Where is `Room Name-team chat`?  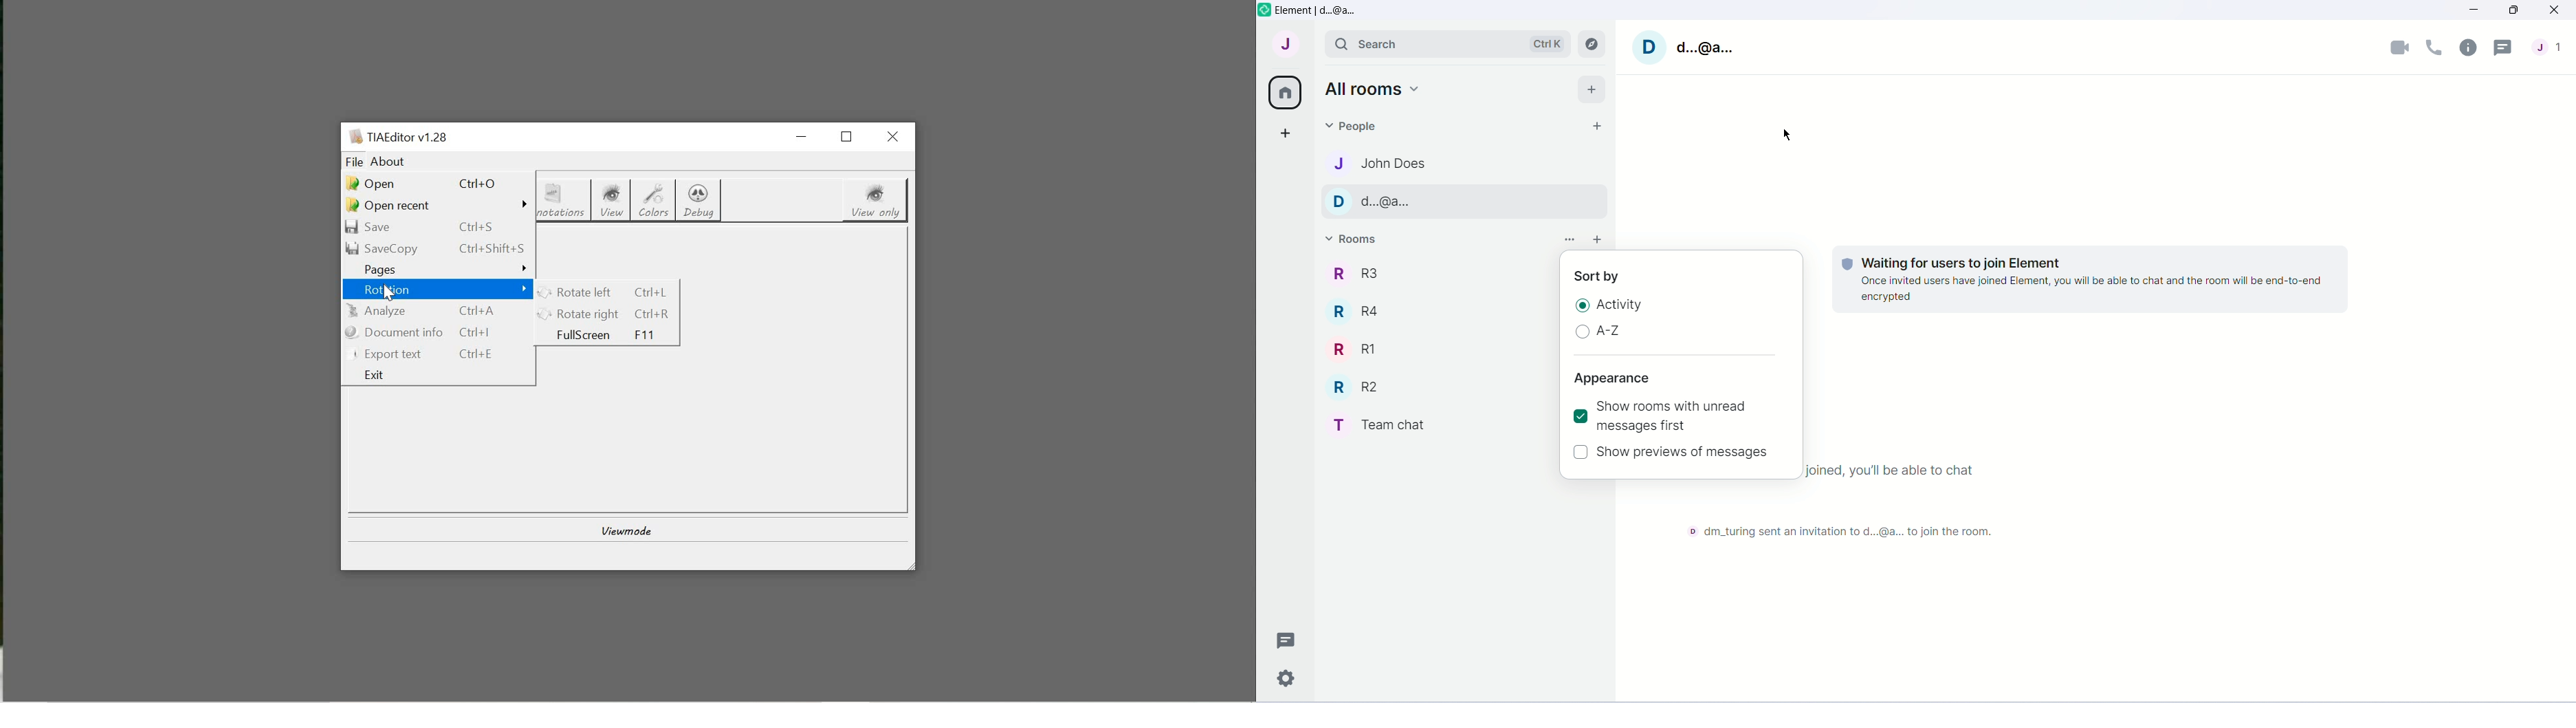 Room Name-team chat is located at coordinates (1387, 424).